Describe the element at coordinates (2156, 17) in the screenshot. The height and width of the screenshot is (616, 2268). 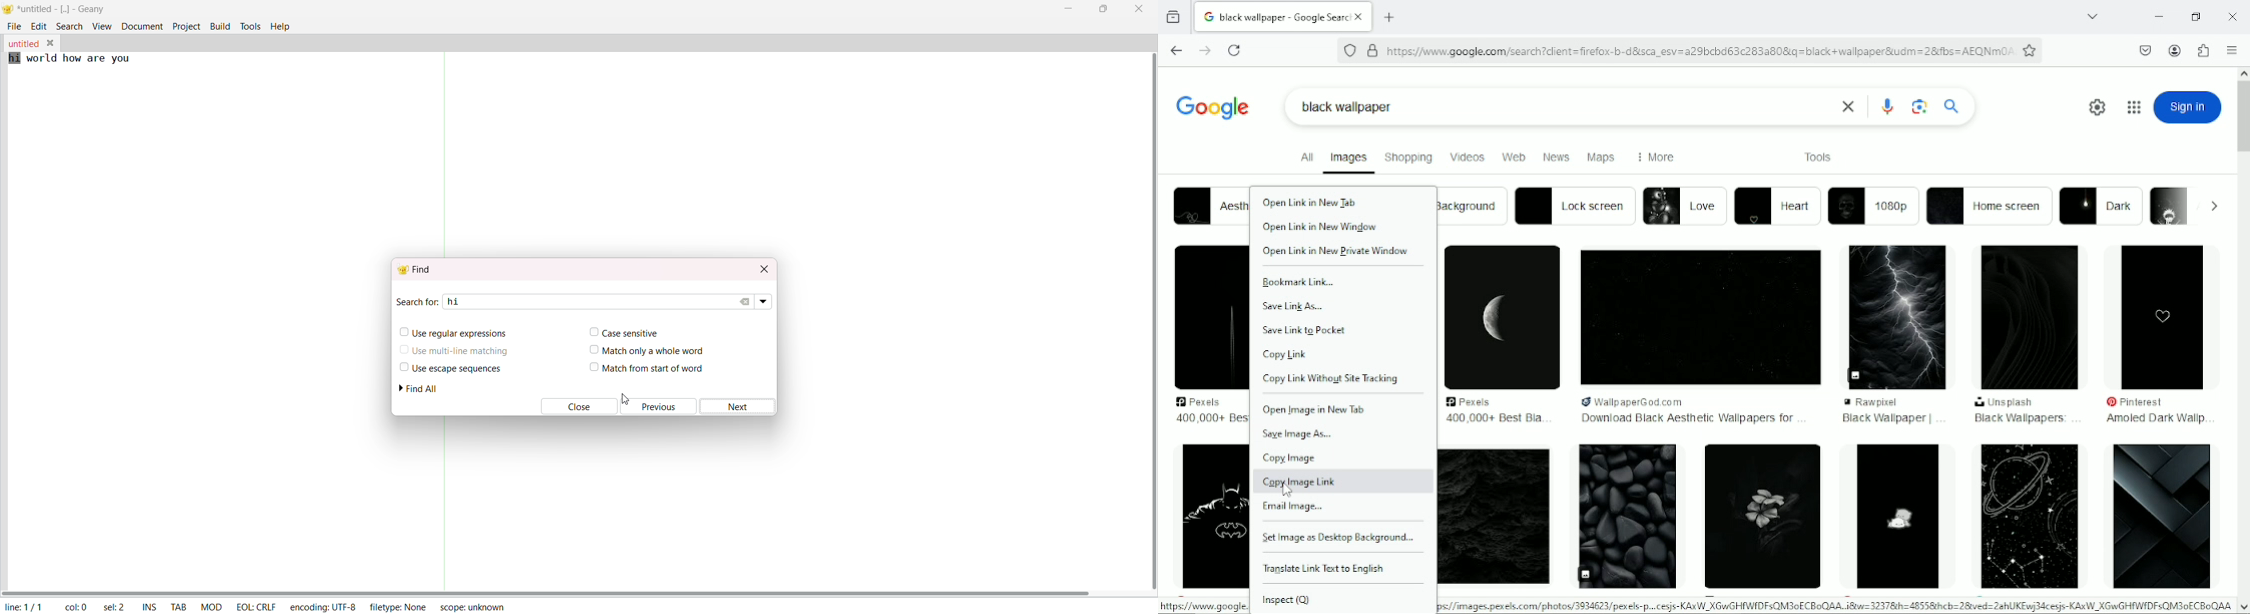
I see `minimize` at that location.